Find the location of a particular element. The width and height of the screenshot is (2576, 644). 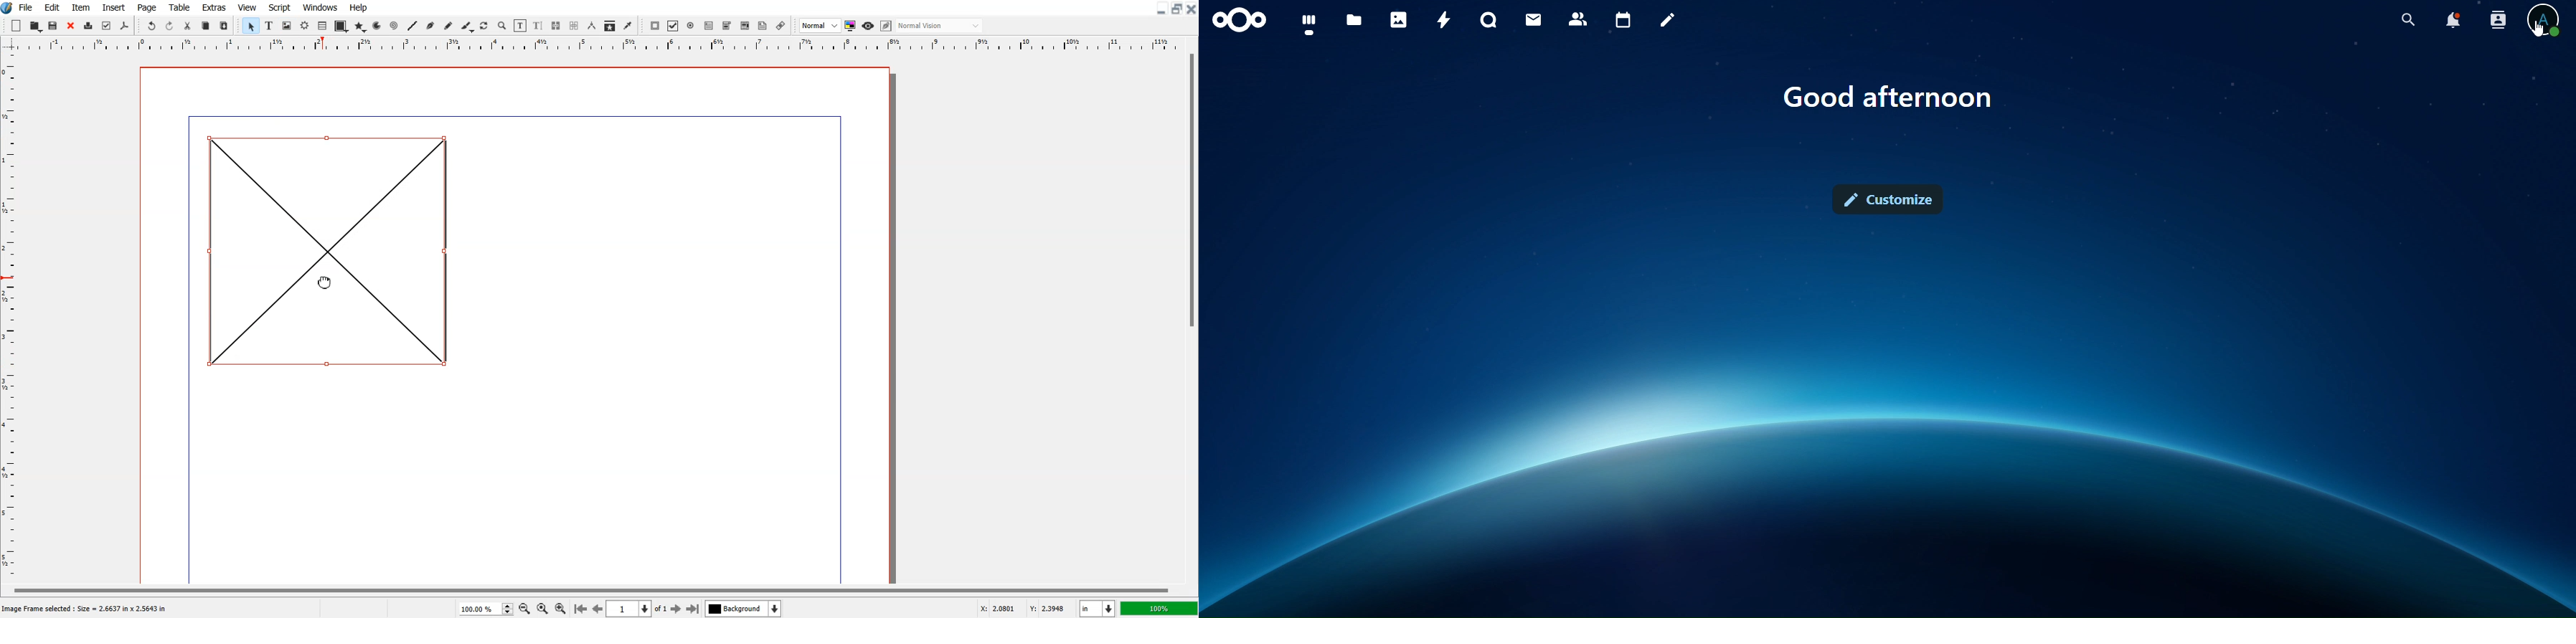

Unlink Text frame is located at coordinates (575, 26).